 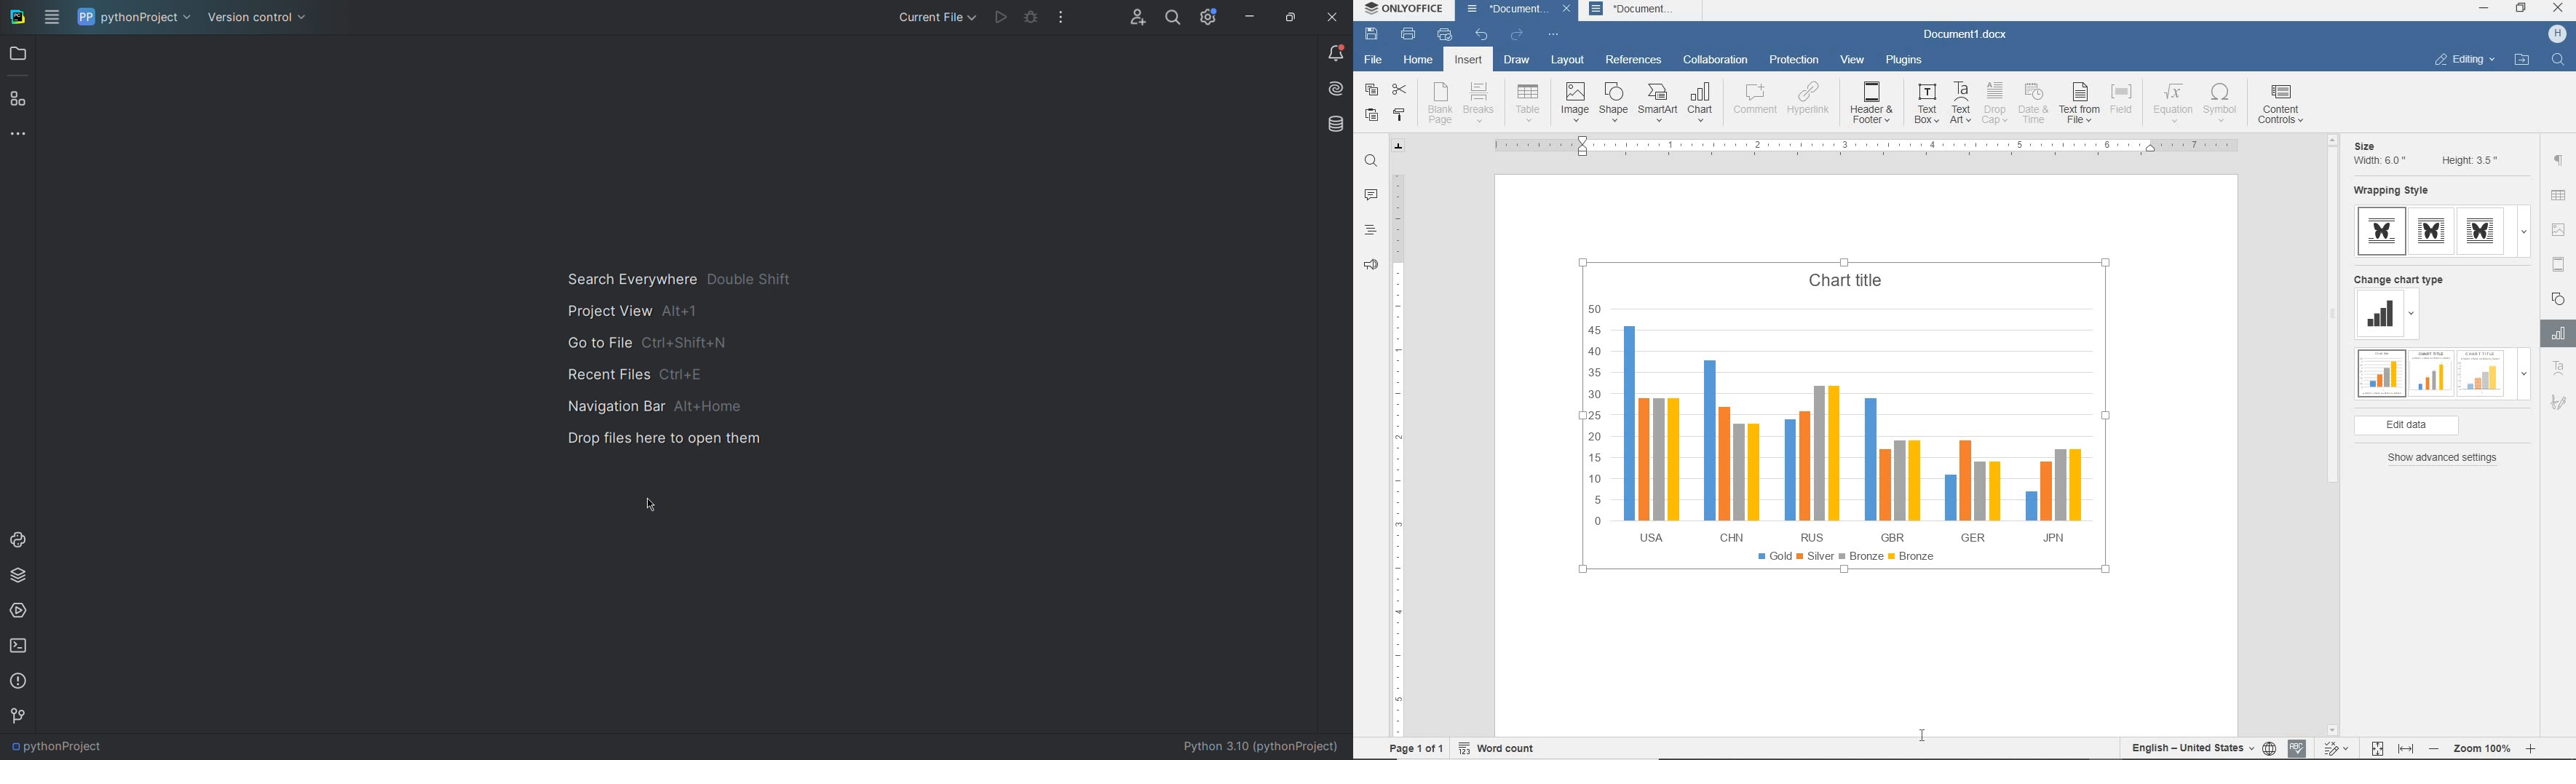 I want to click on scrollbar, so click(x=2331, y=433).